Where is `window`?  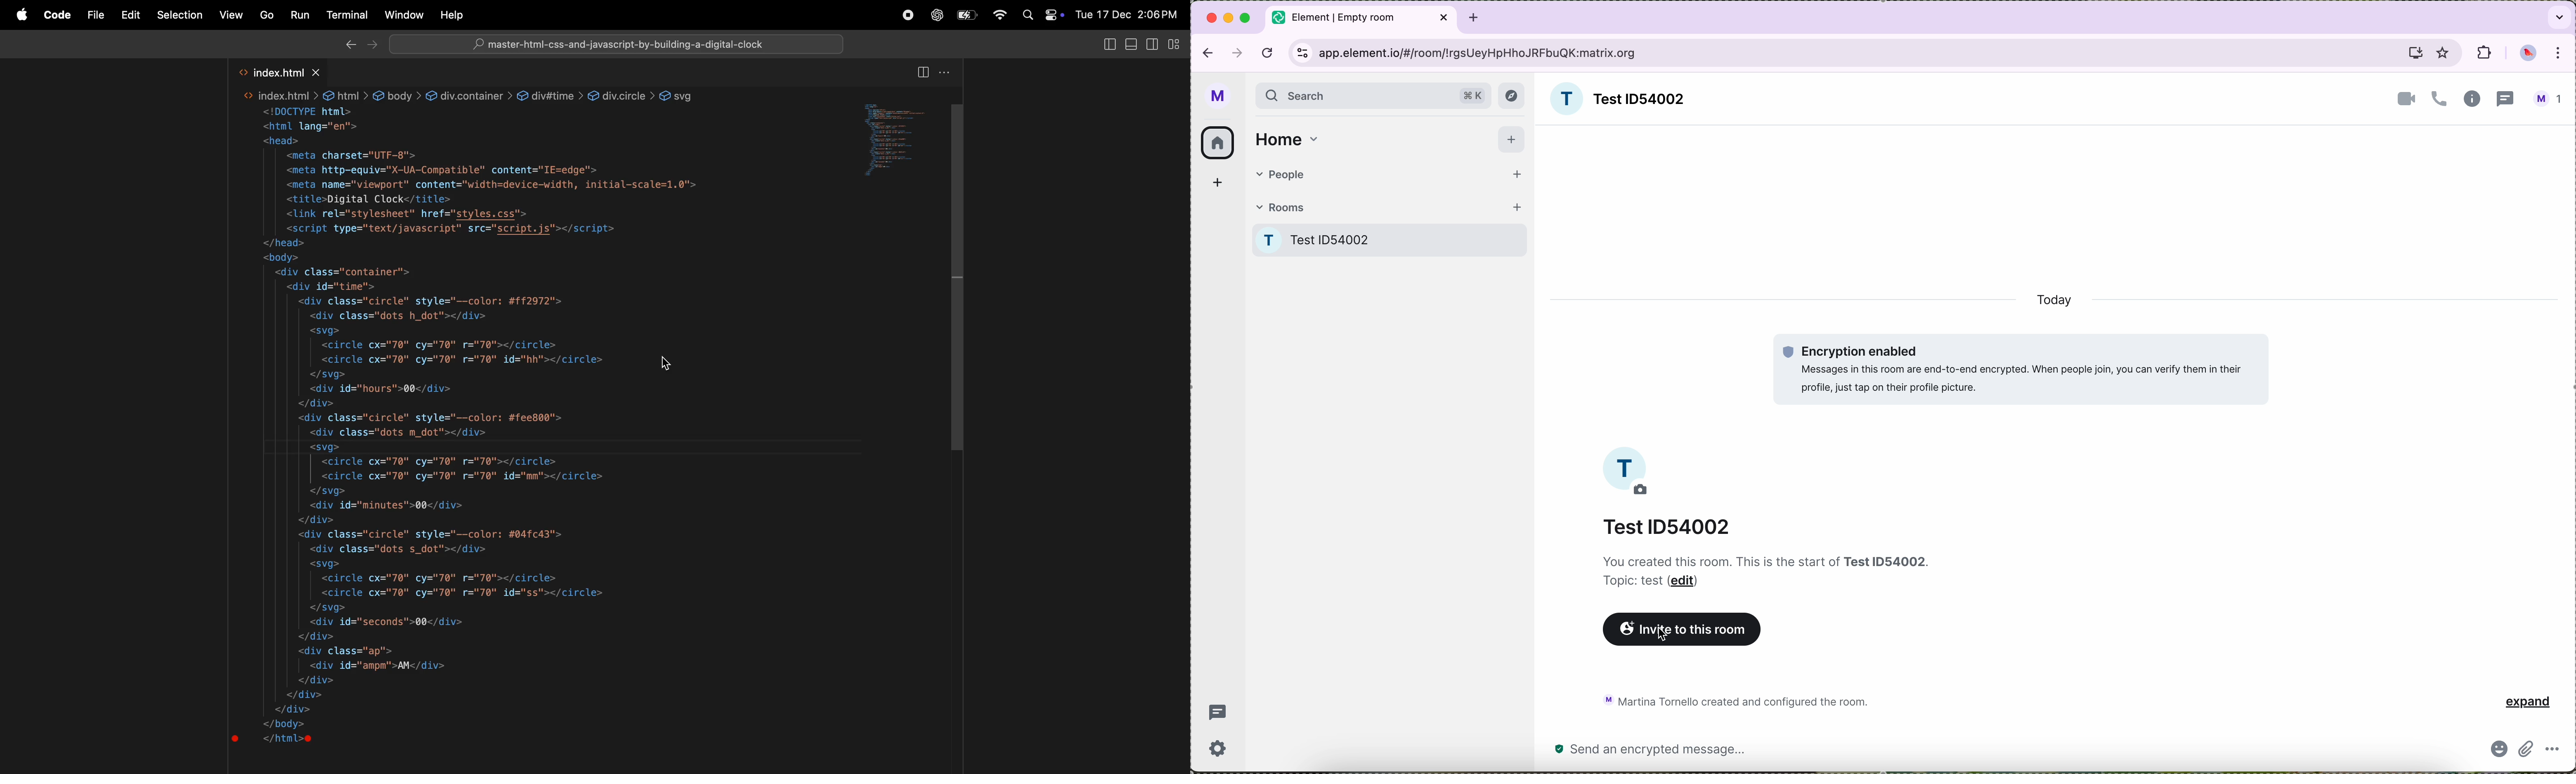
window is located at coordinates (404, 17).